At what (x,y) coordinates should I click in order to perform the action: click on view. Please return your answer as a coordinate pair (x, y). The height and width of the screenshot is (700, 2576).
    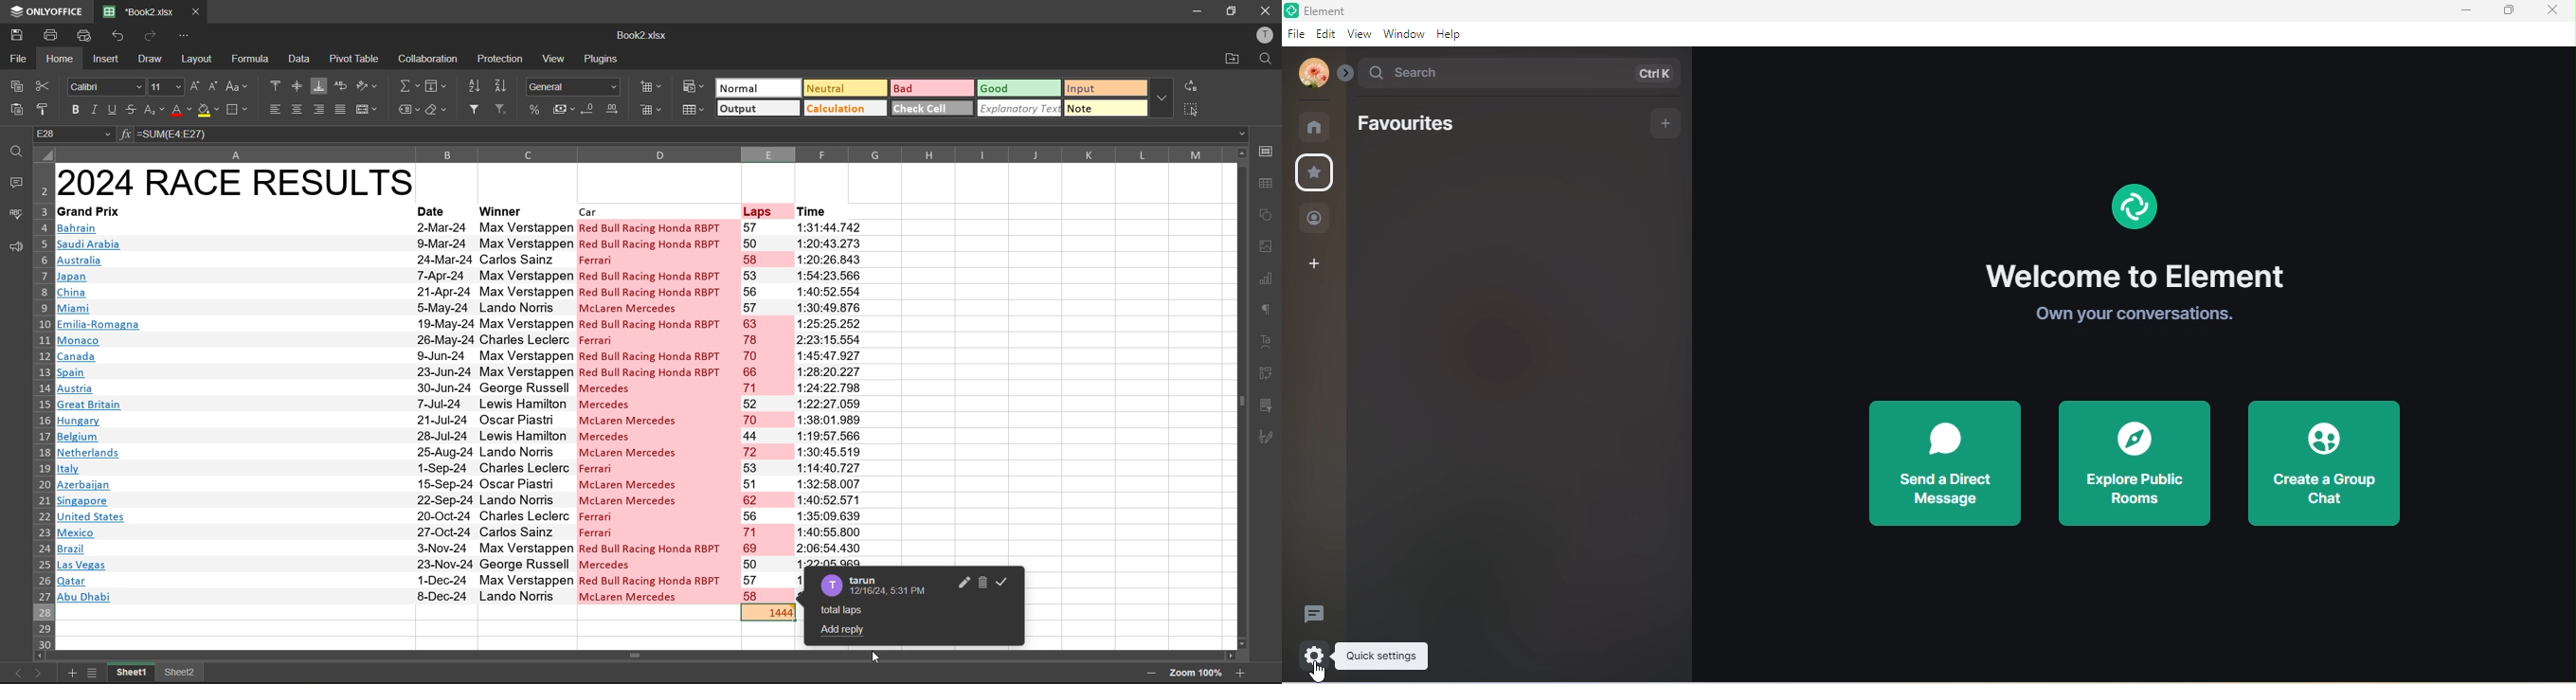
    Looking at the image, I should click on (1358, 36).